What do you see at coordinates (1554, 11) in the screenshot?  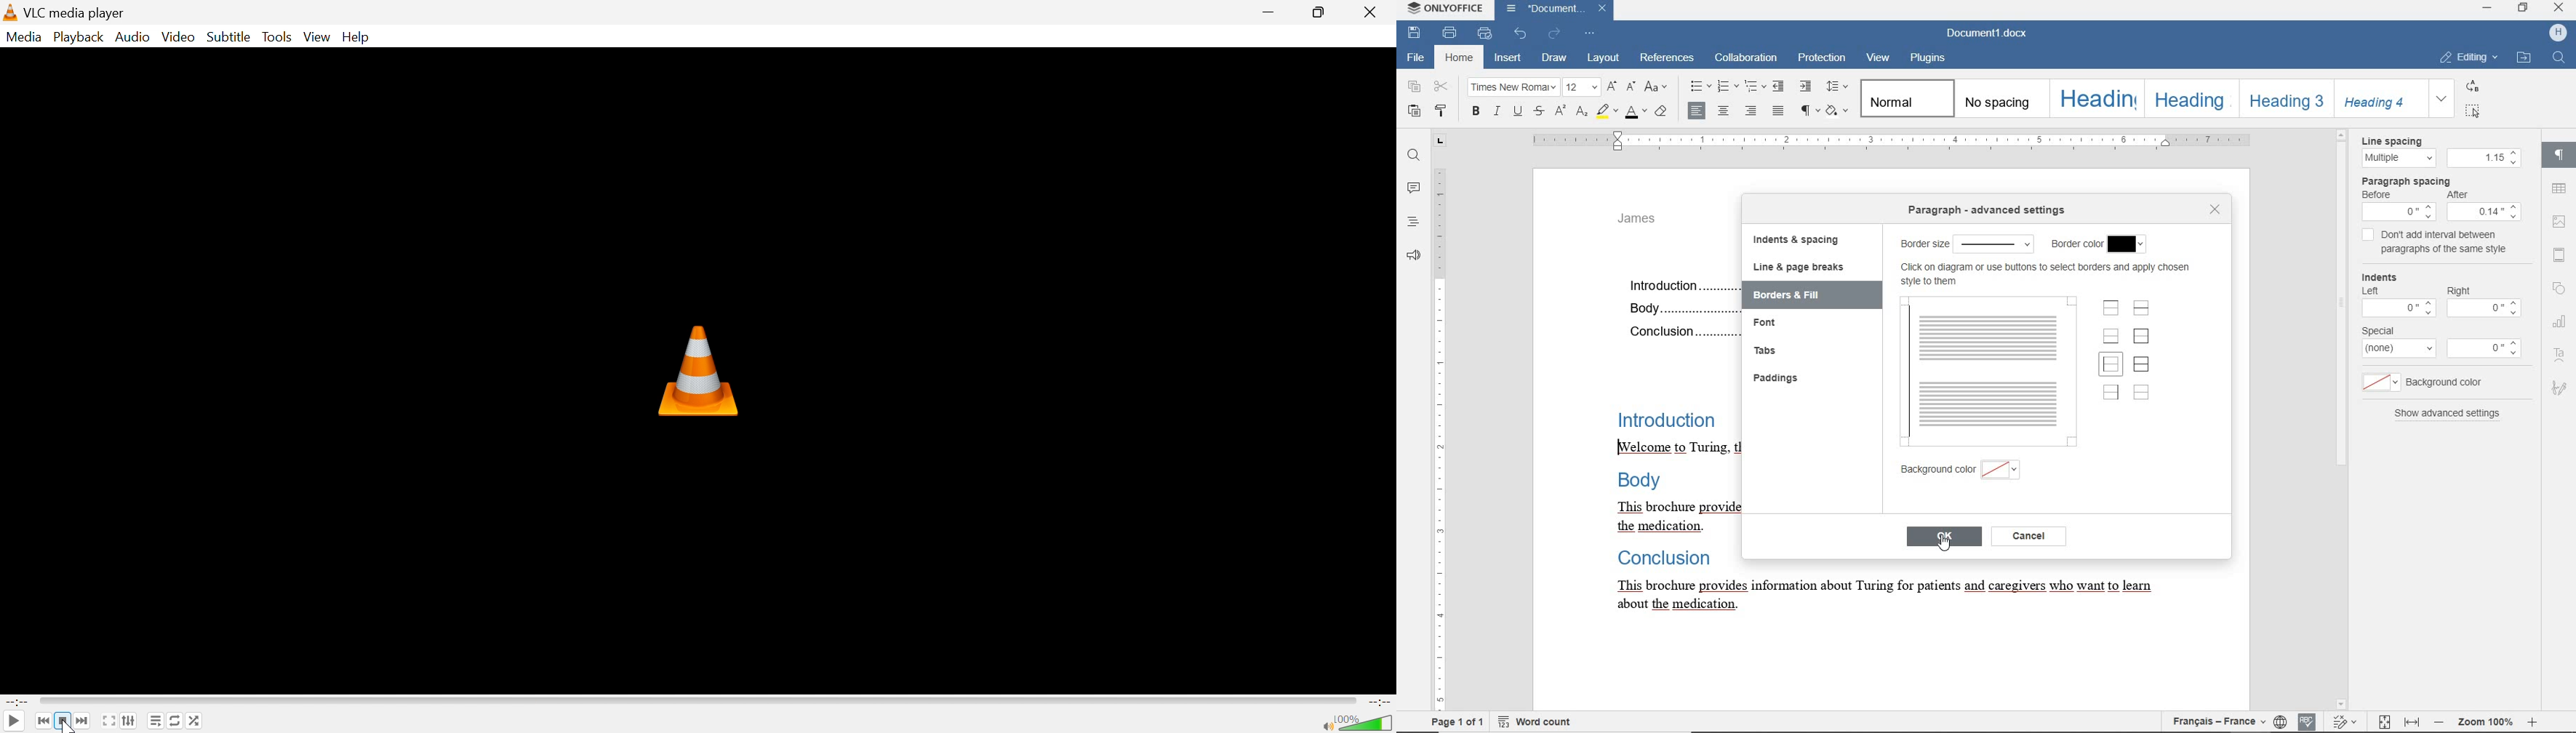 I see `document name` at bounding box center [1554, 11].